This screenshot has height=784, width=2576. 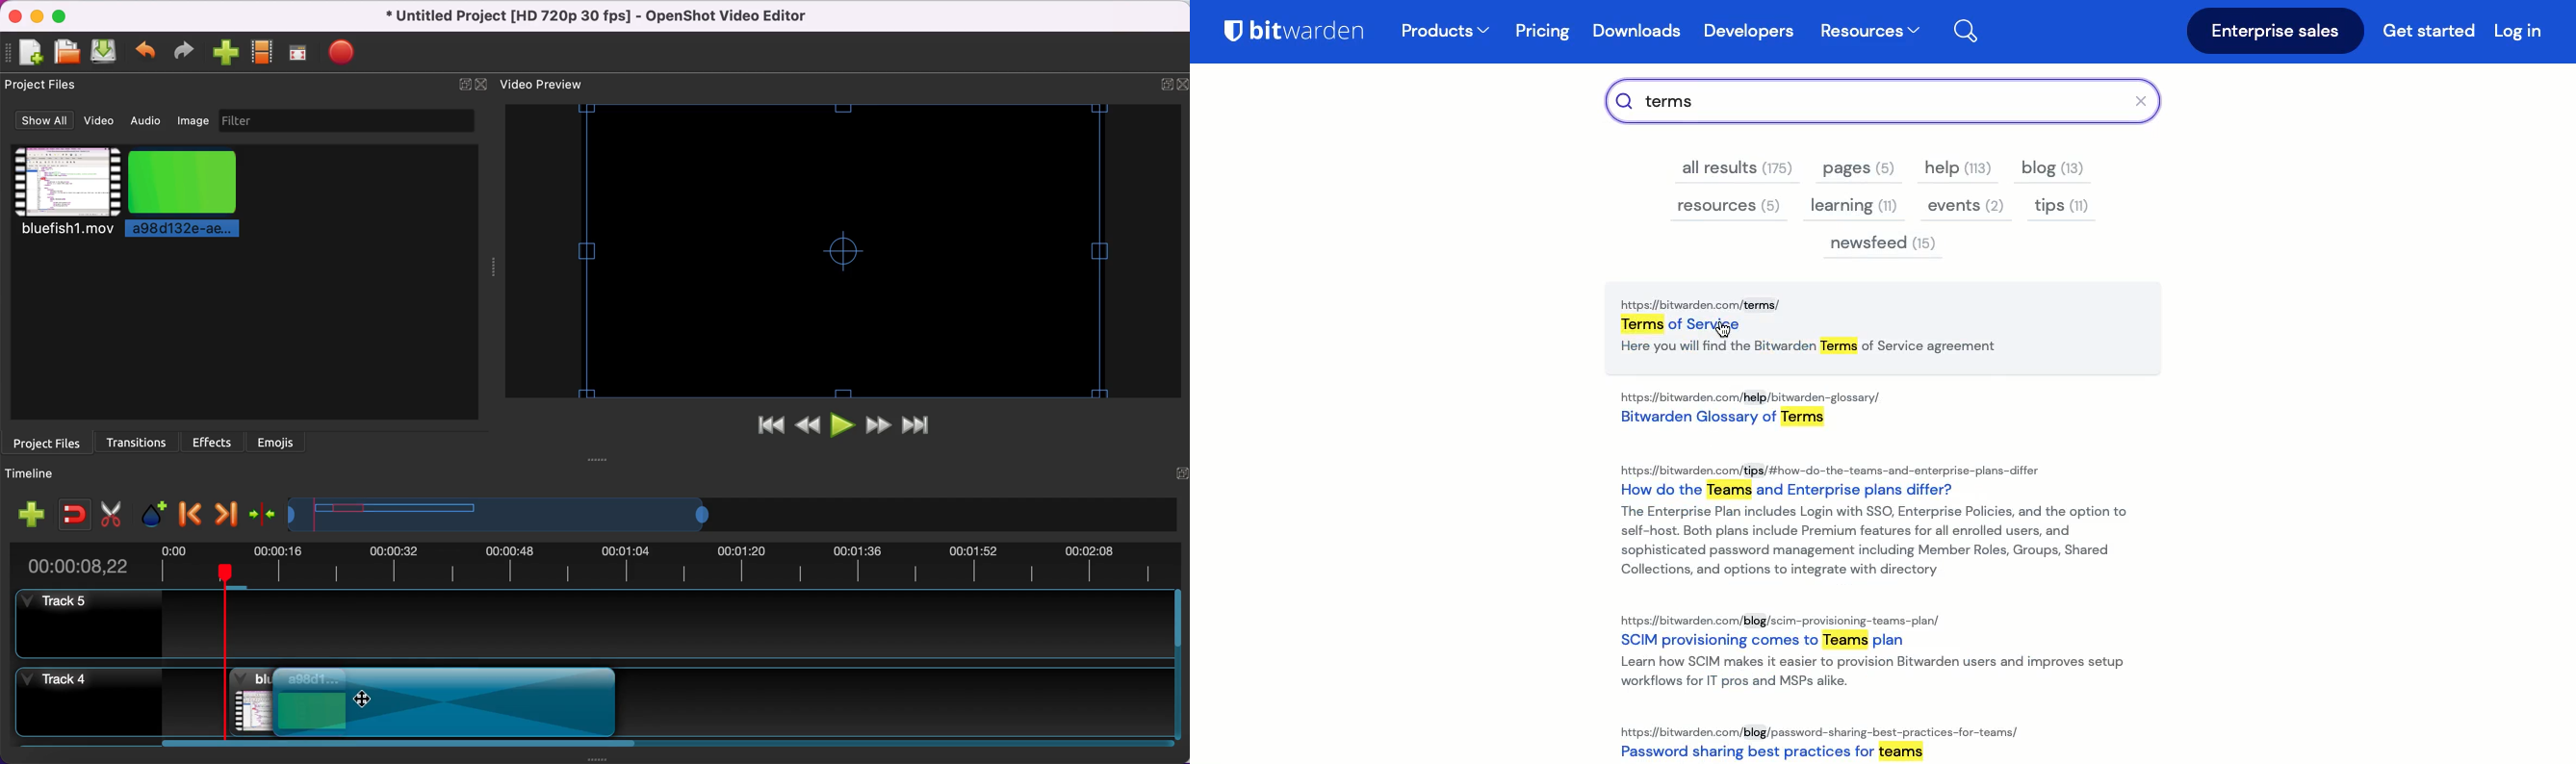 What do you see at coordinates (1853, 205) in the screenshot?
I see `learning` at bounding box center [1853, 205].